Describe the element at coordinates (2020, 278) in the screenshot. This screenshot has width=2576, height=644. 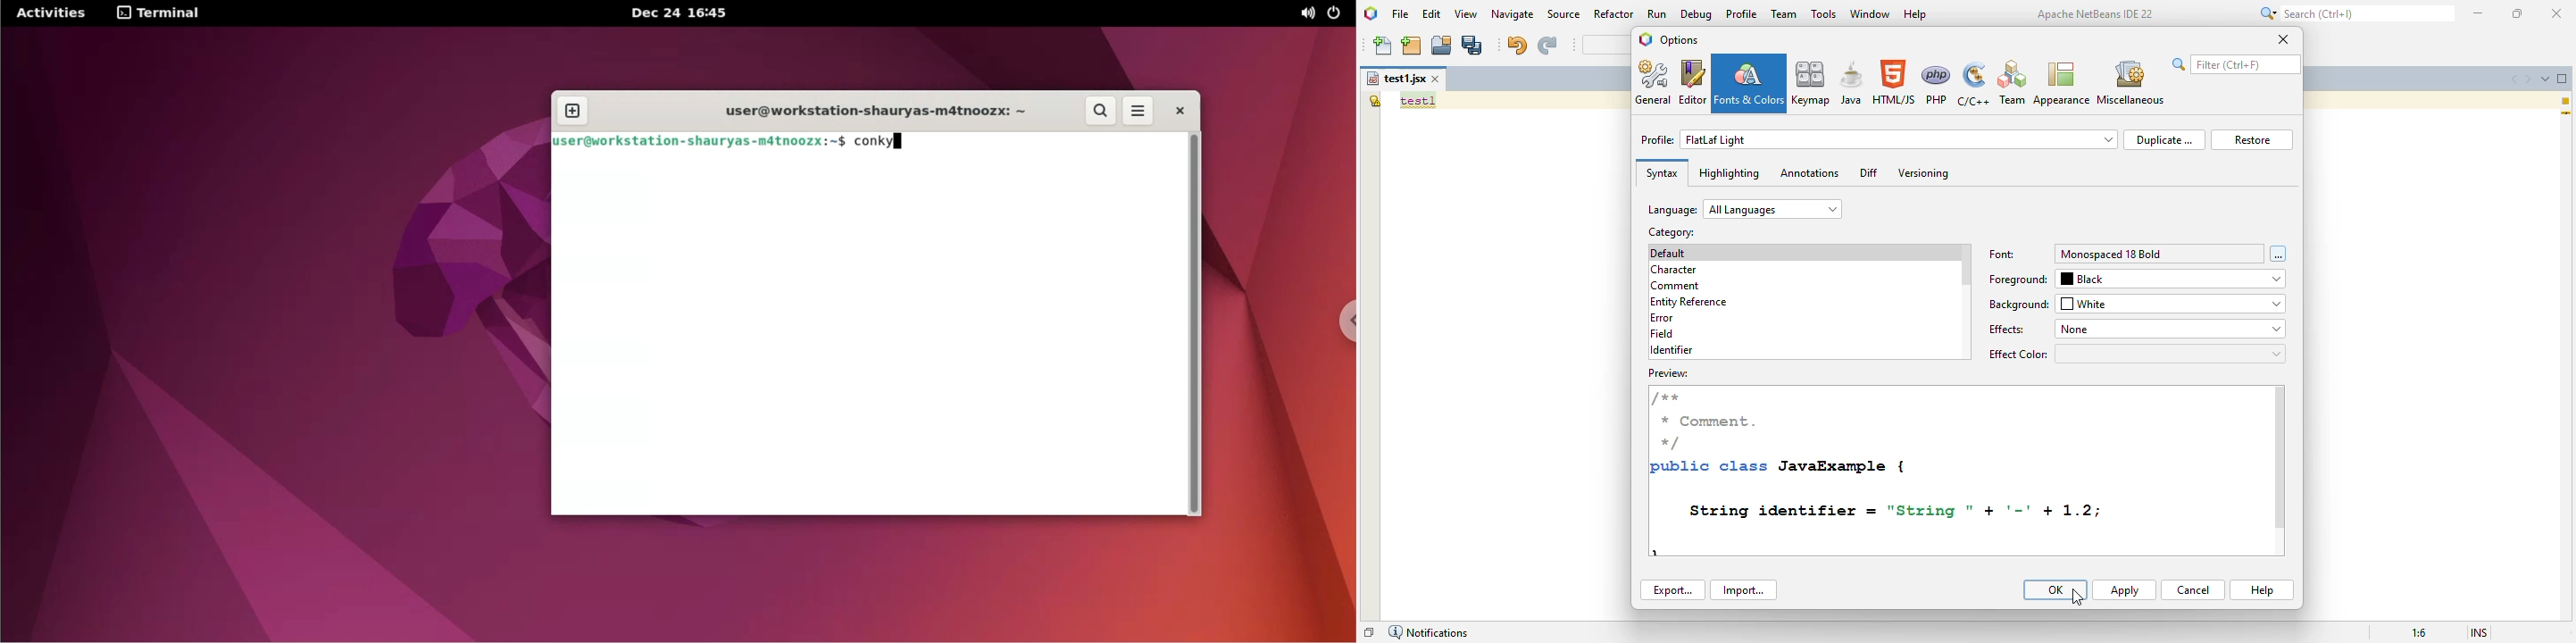
I see `foreground:` at that location.